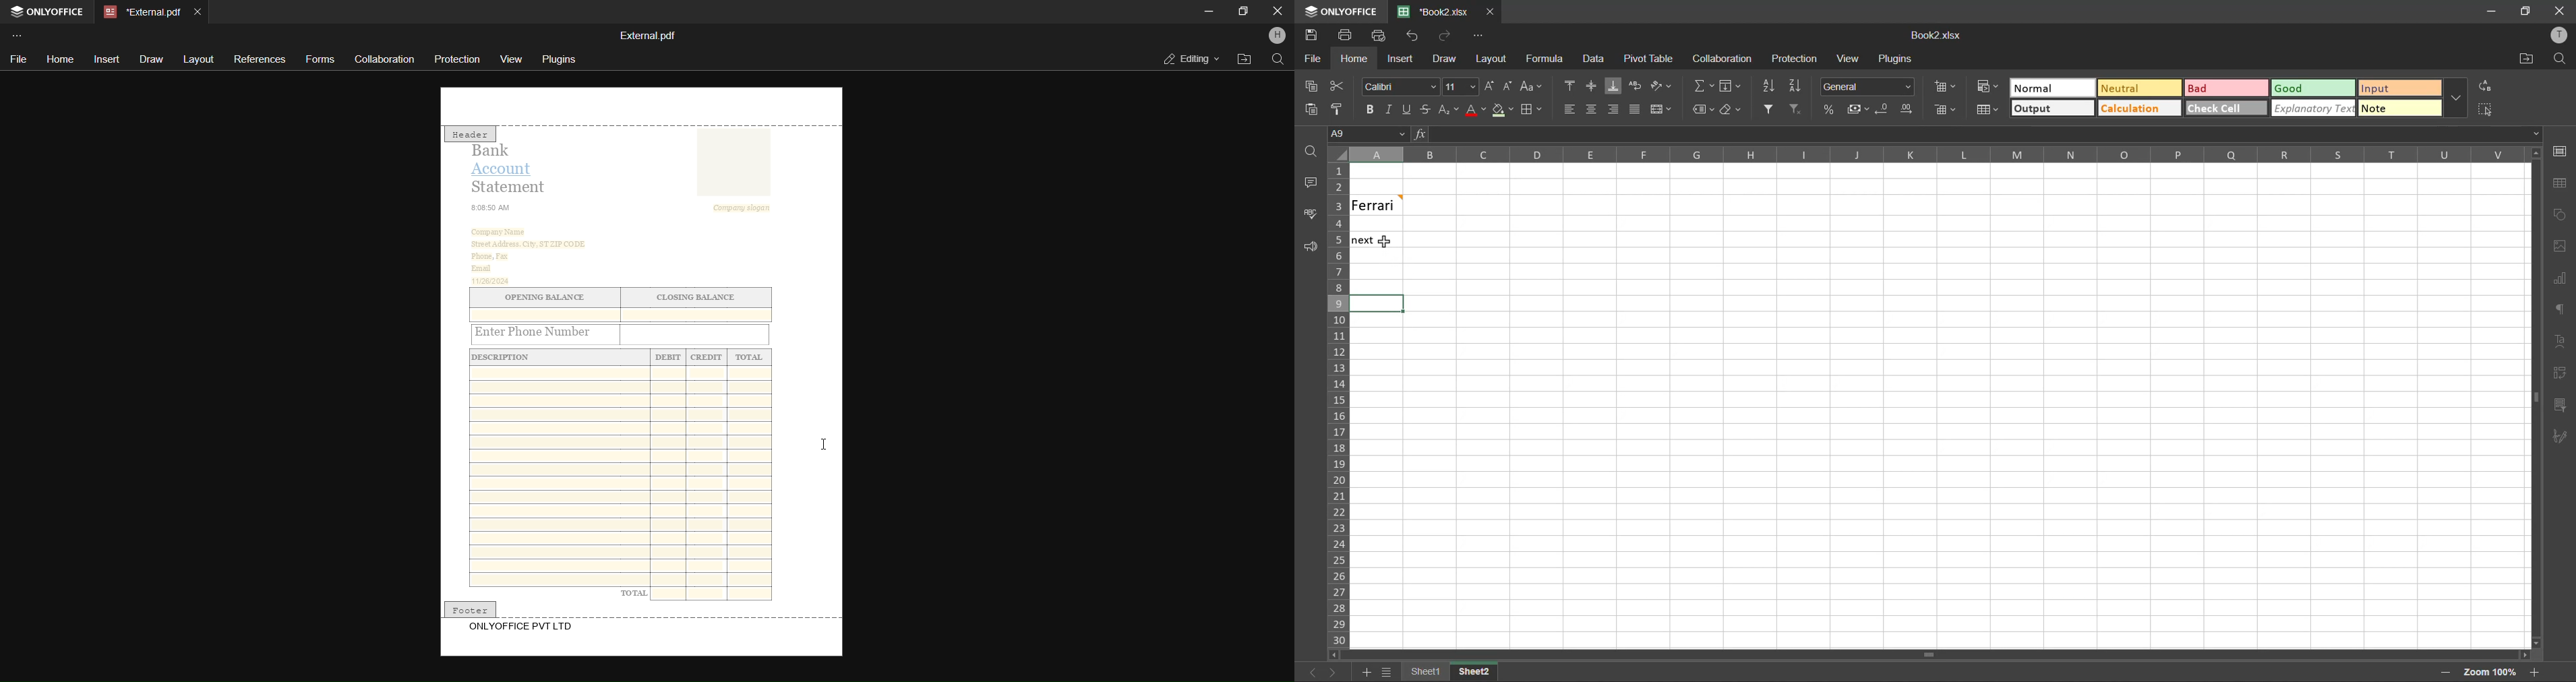 The height and width of the screenshot is (700, 2576). I want to click on strikethrough, so click(1425, 110).